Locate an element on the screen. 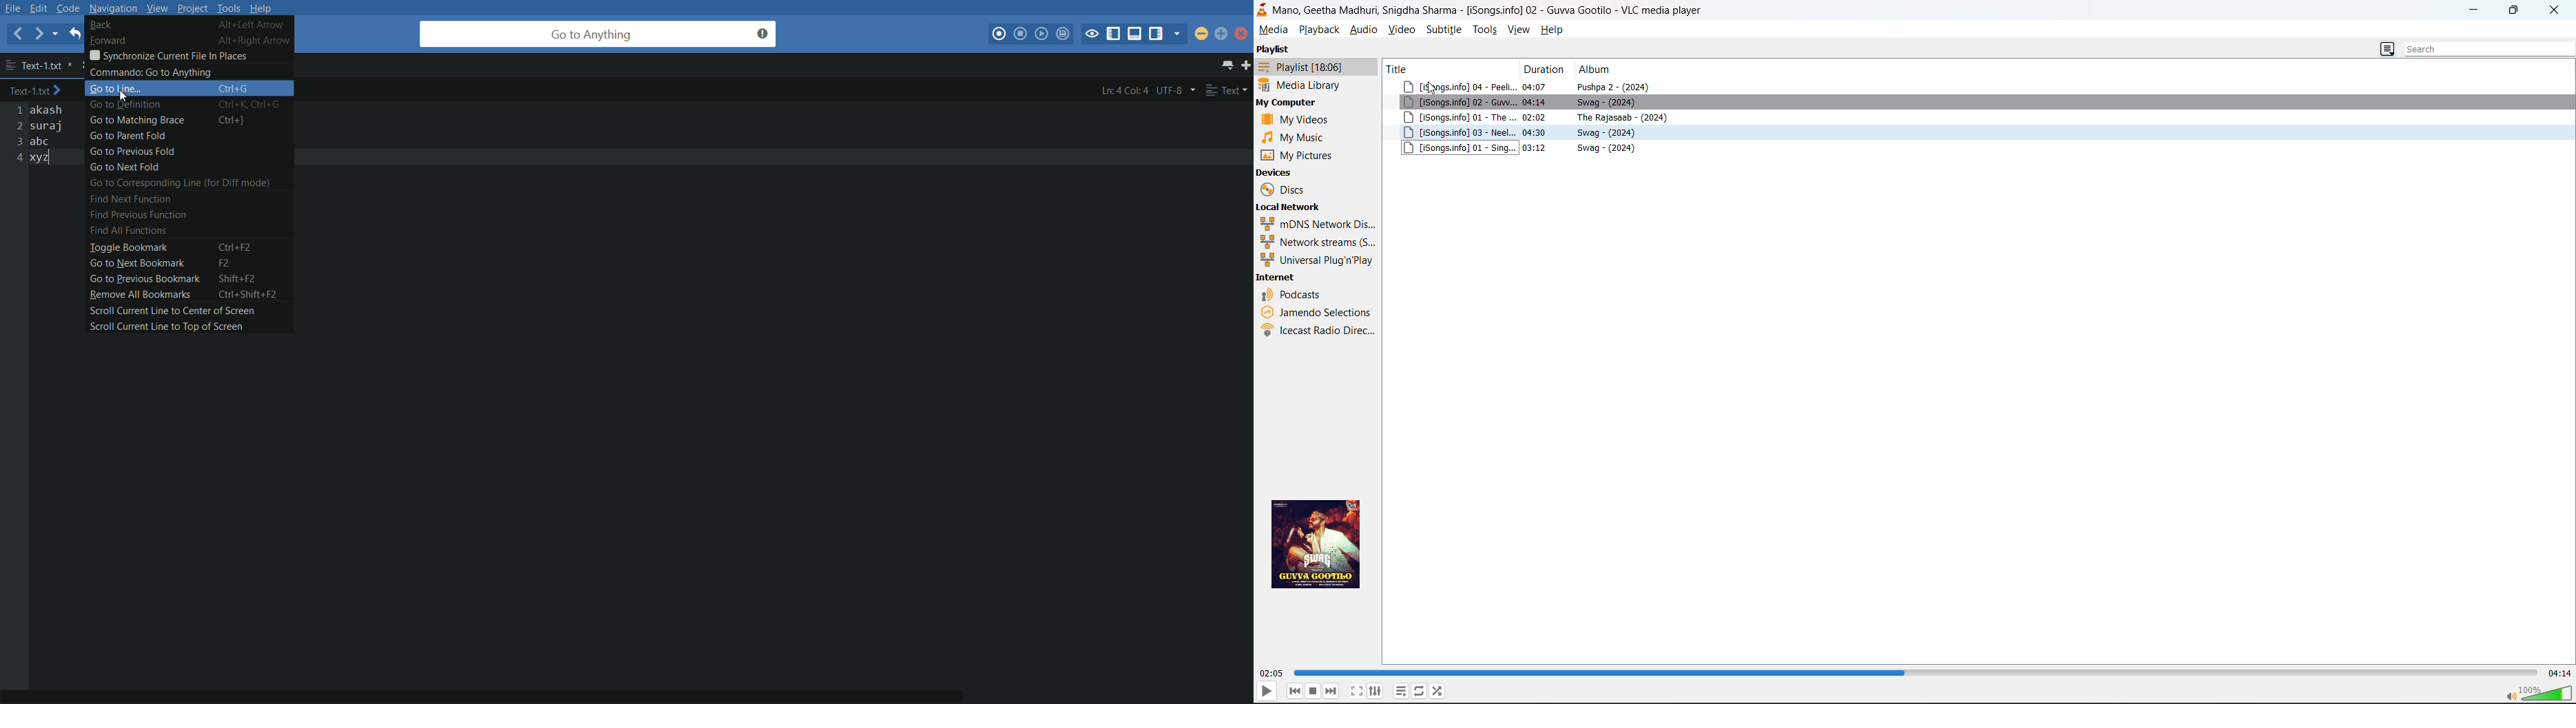  toggle playlist is located at coordinates (1400, 692).